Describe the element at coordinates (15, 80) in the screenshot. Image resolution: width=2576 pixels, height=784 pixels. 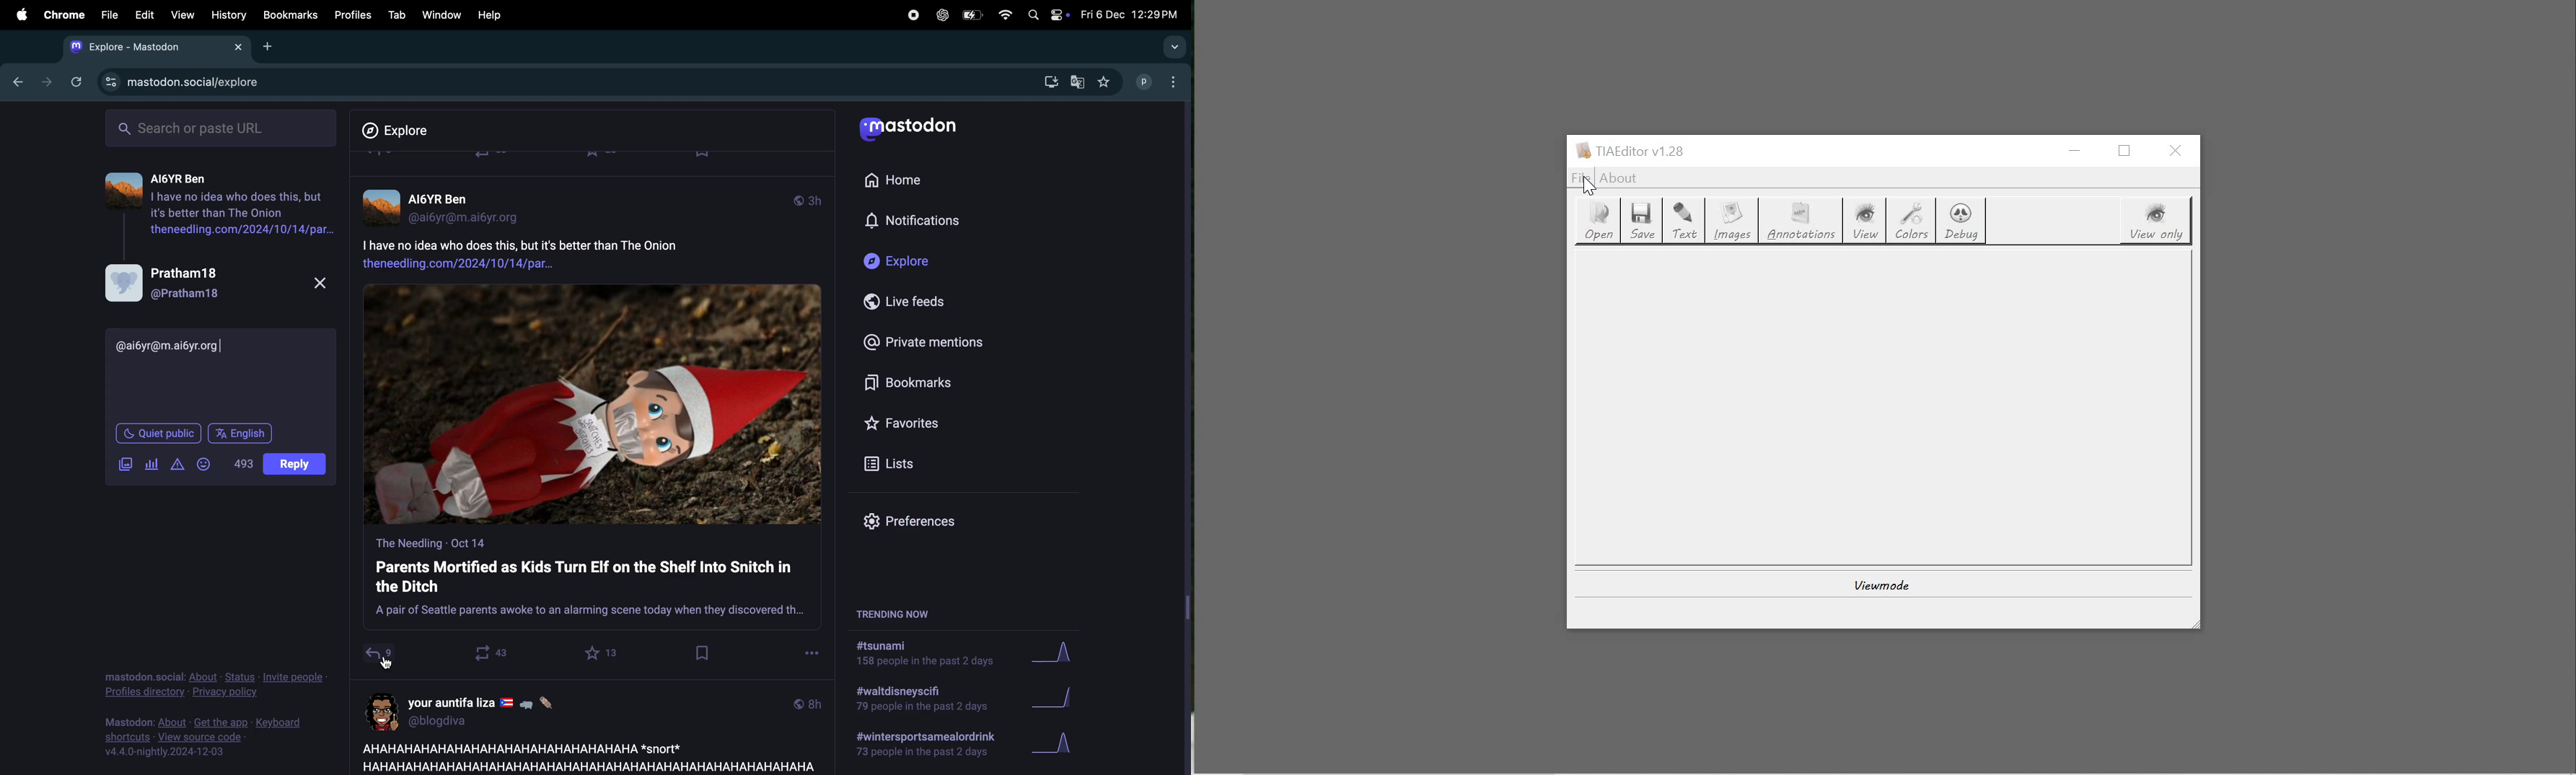
I see `back ward` at that location.